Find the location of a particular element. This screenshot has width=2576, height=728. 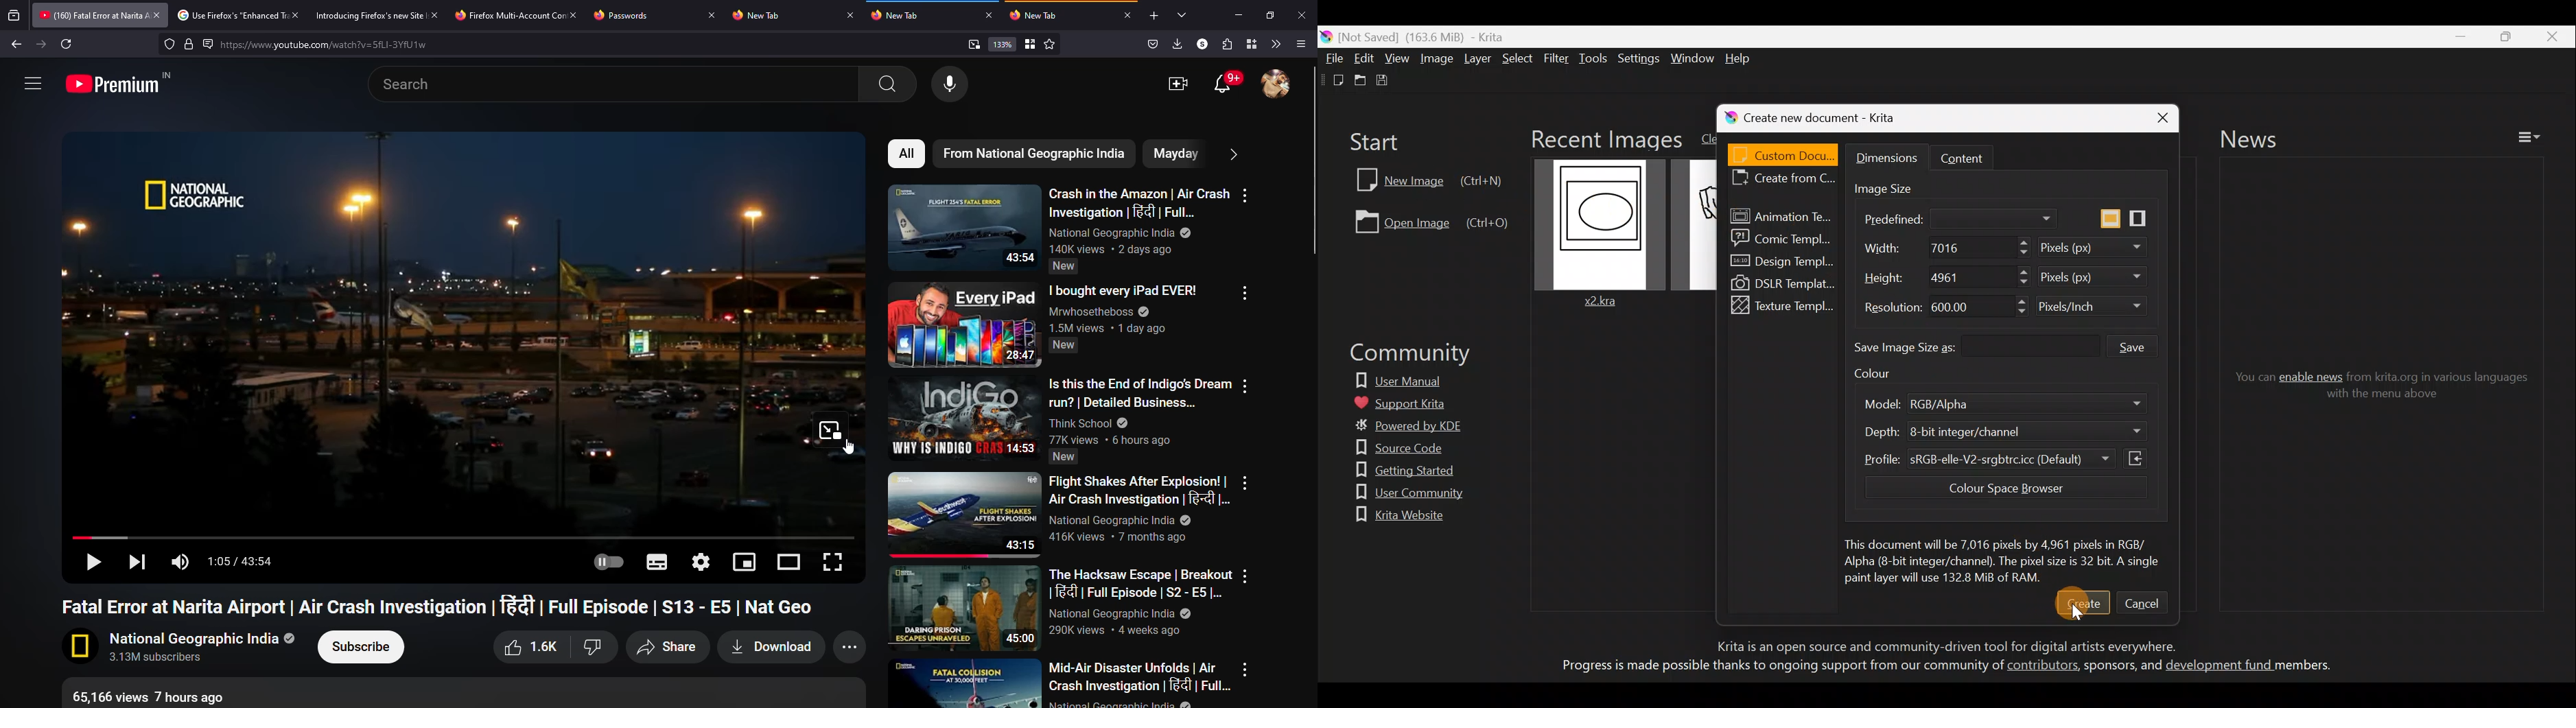

enable news is located at coordinates (2312, 375).